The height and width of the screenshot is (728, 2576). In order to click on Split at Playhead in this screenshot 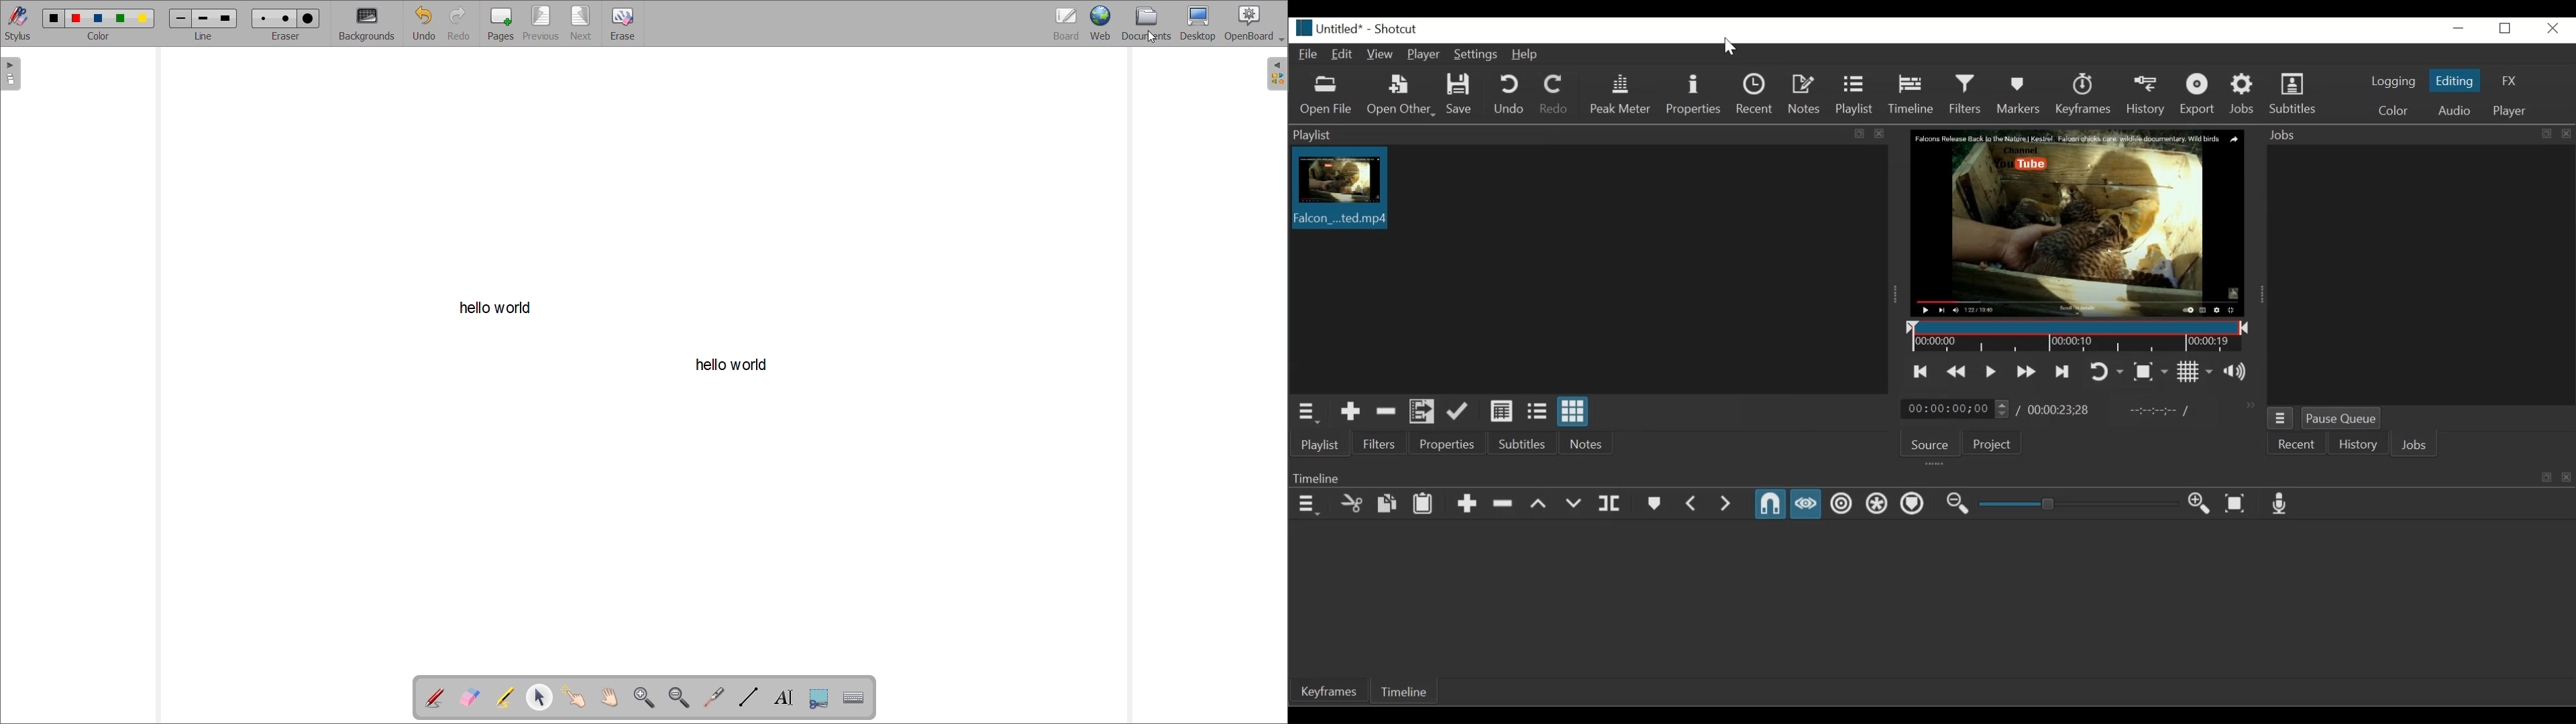, I will do `click(1607, 505)`.